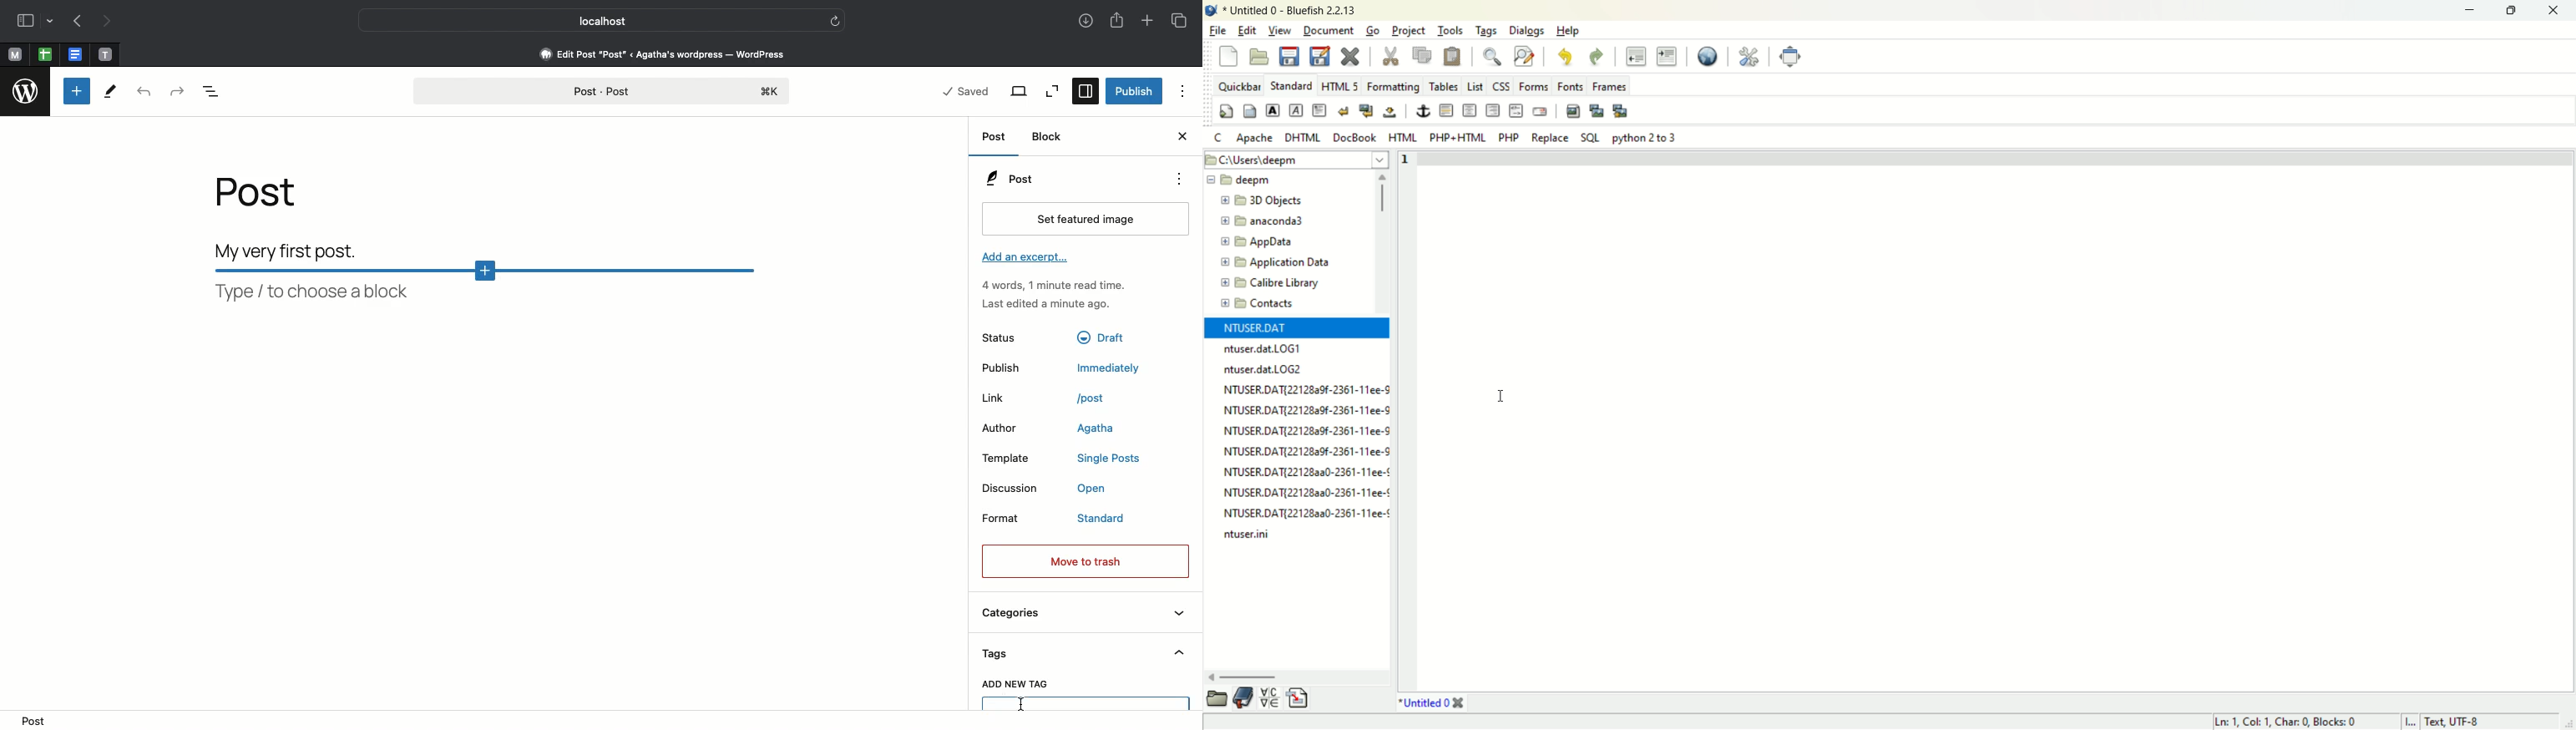  What do you see at coordinates (1501, 87) in the screenshot?
I see `css` at bounding box center [1501, 87].